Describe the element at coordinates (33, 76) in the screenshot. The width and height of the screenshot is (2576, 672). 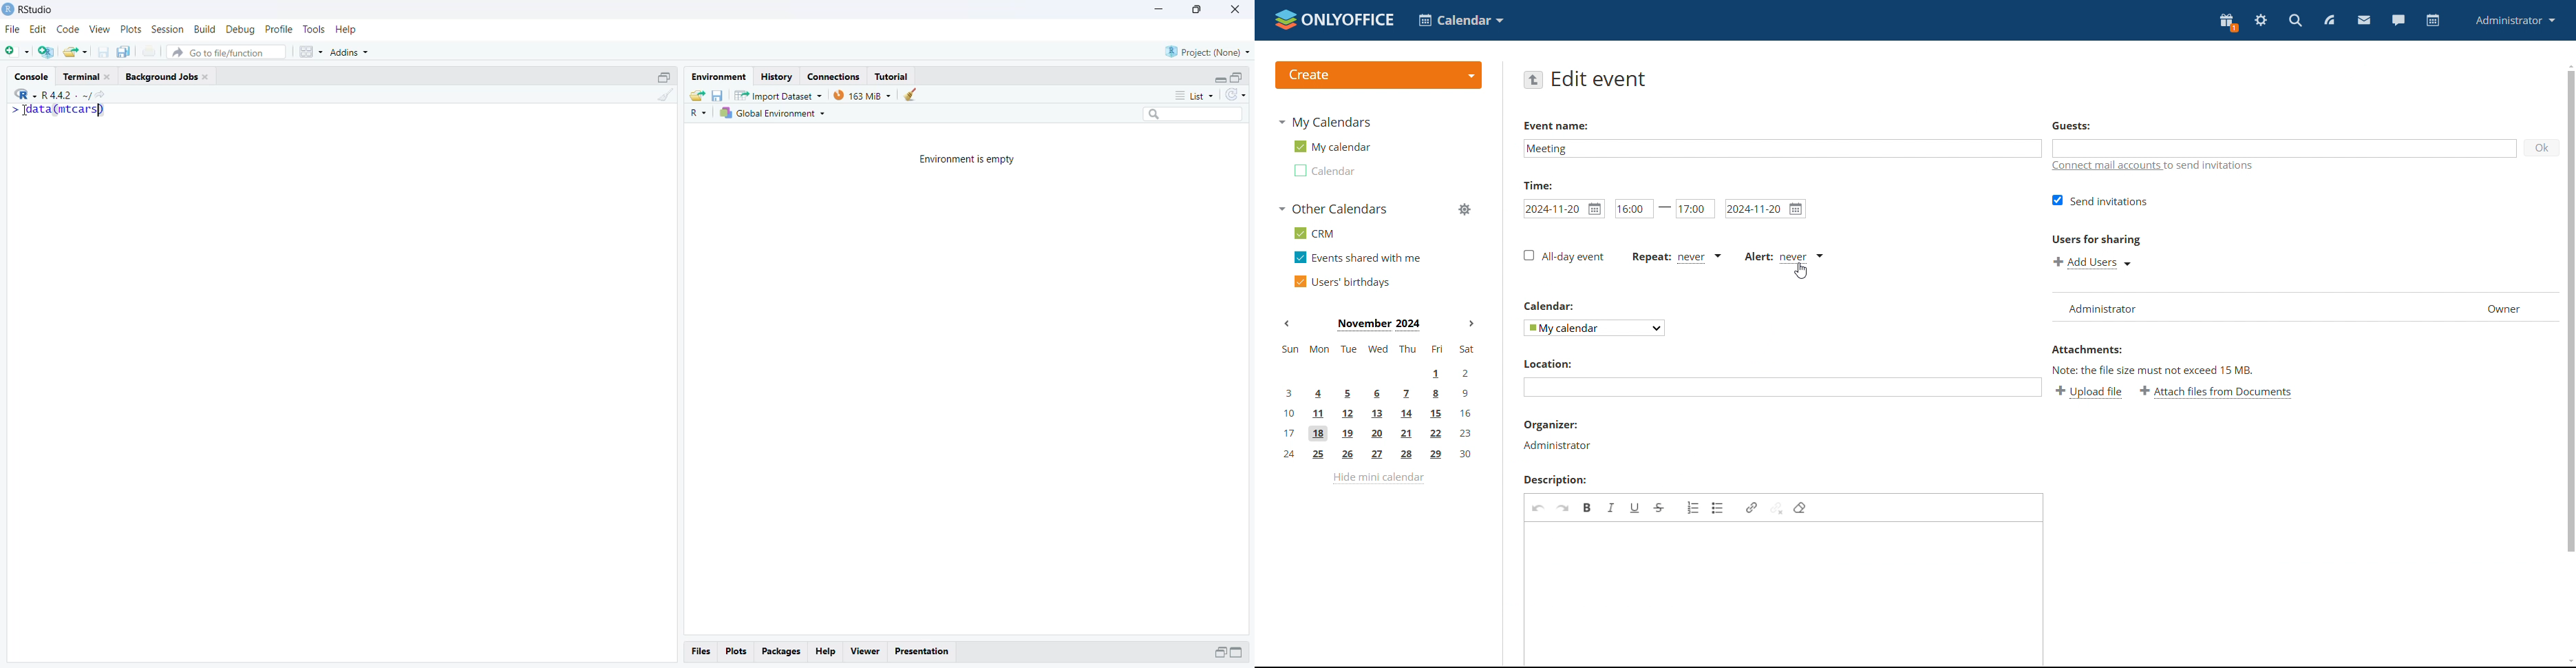
I see `Console` at that location.